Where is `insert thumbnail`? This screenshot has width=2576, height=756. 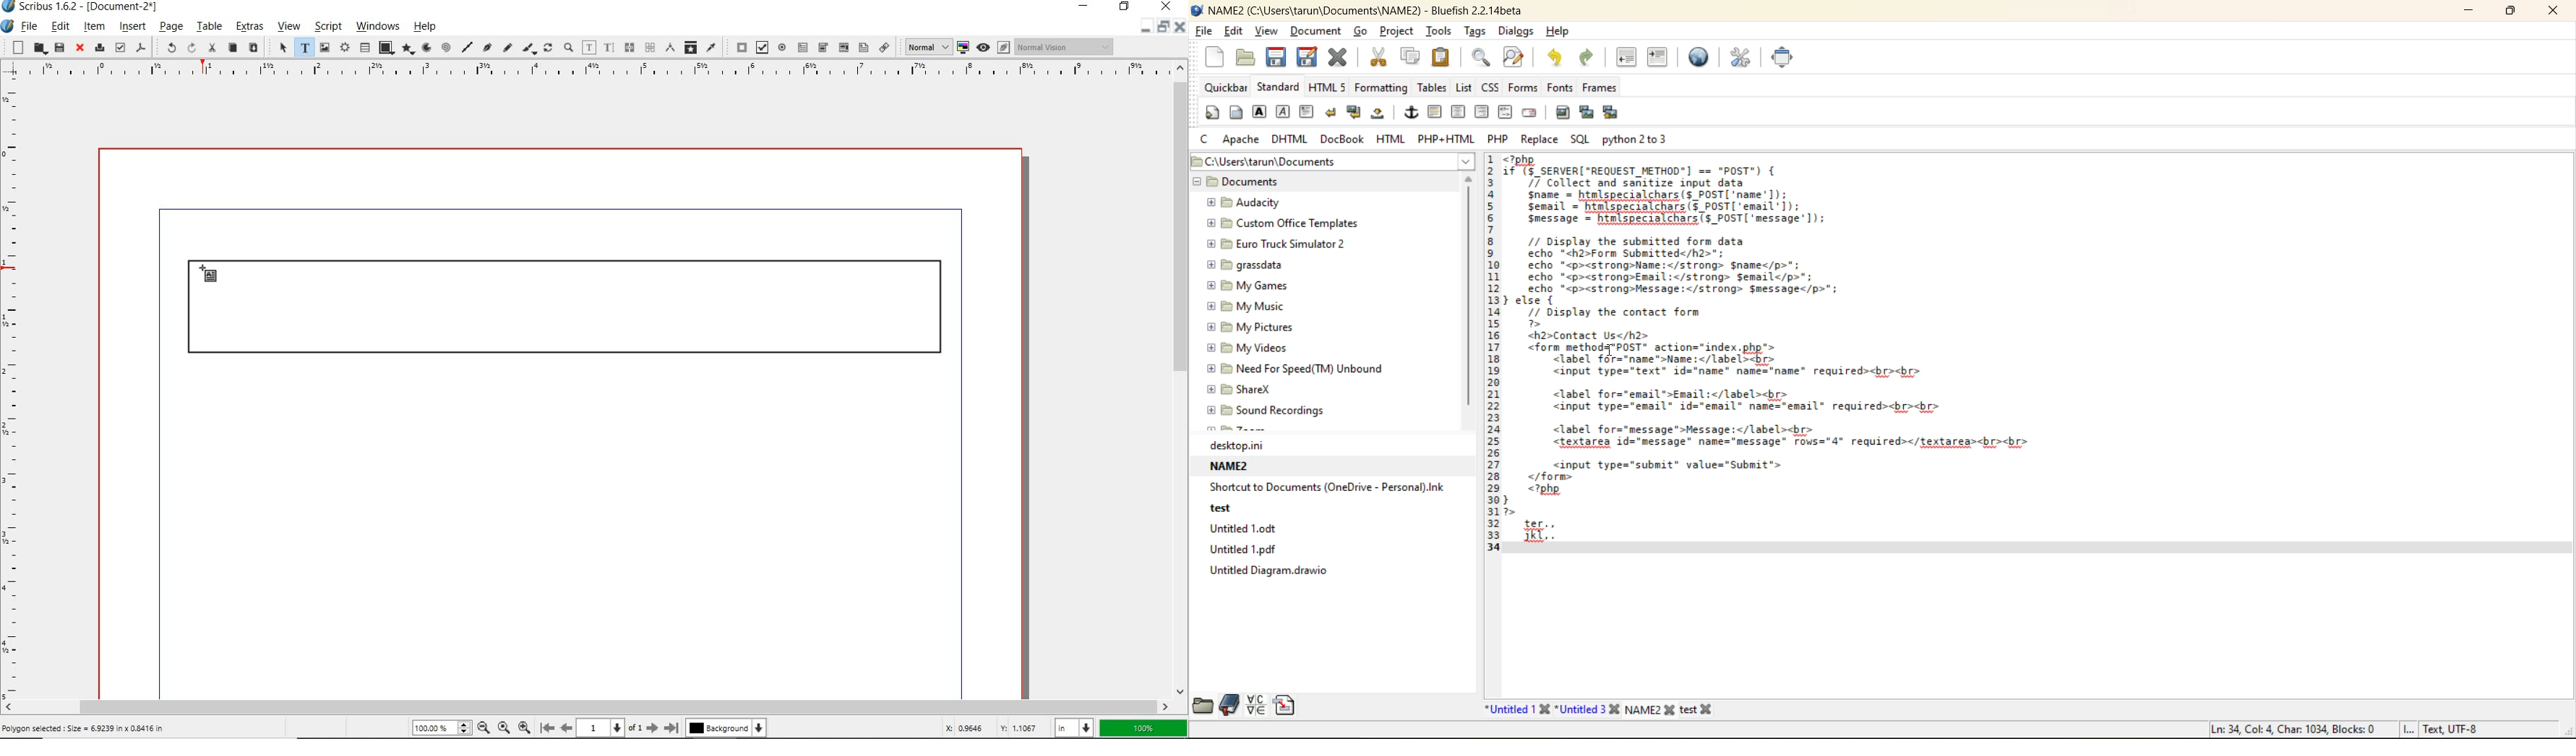
insert thumbnail is located at coordinates (1613, 114).